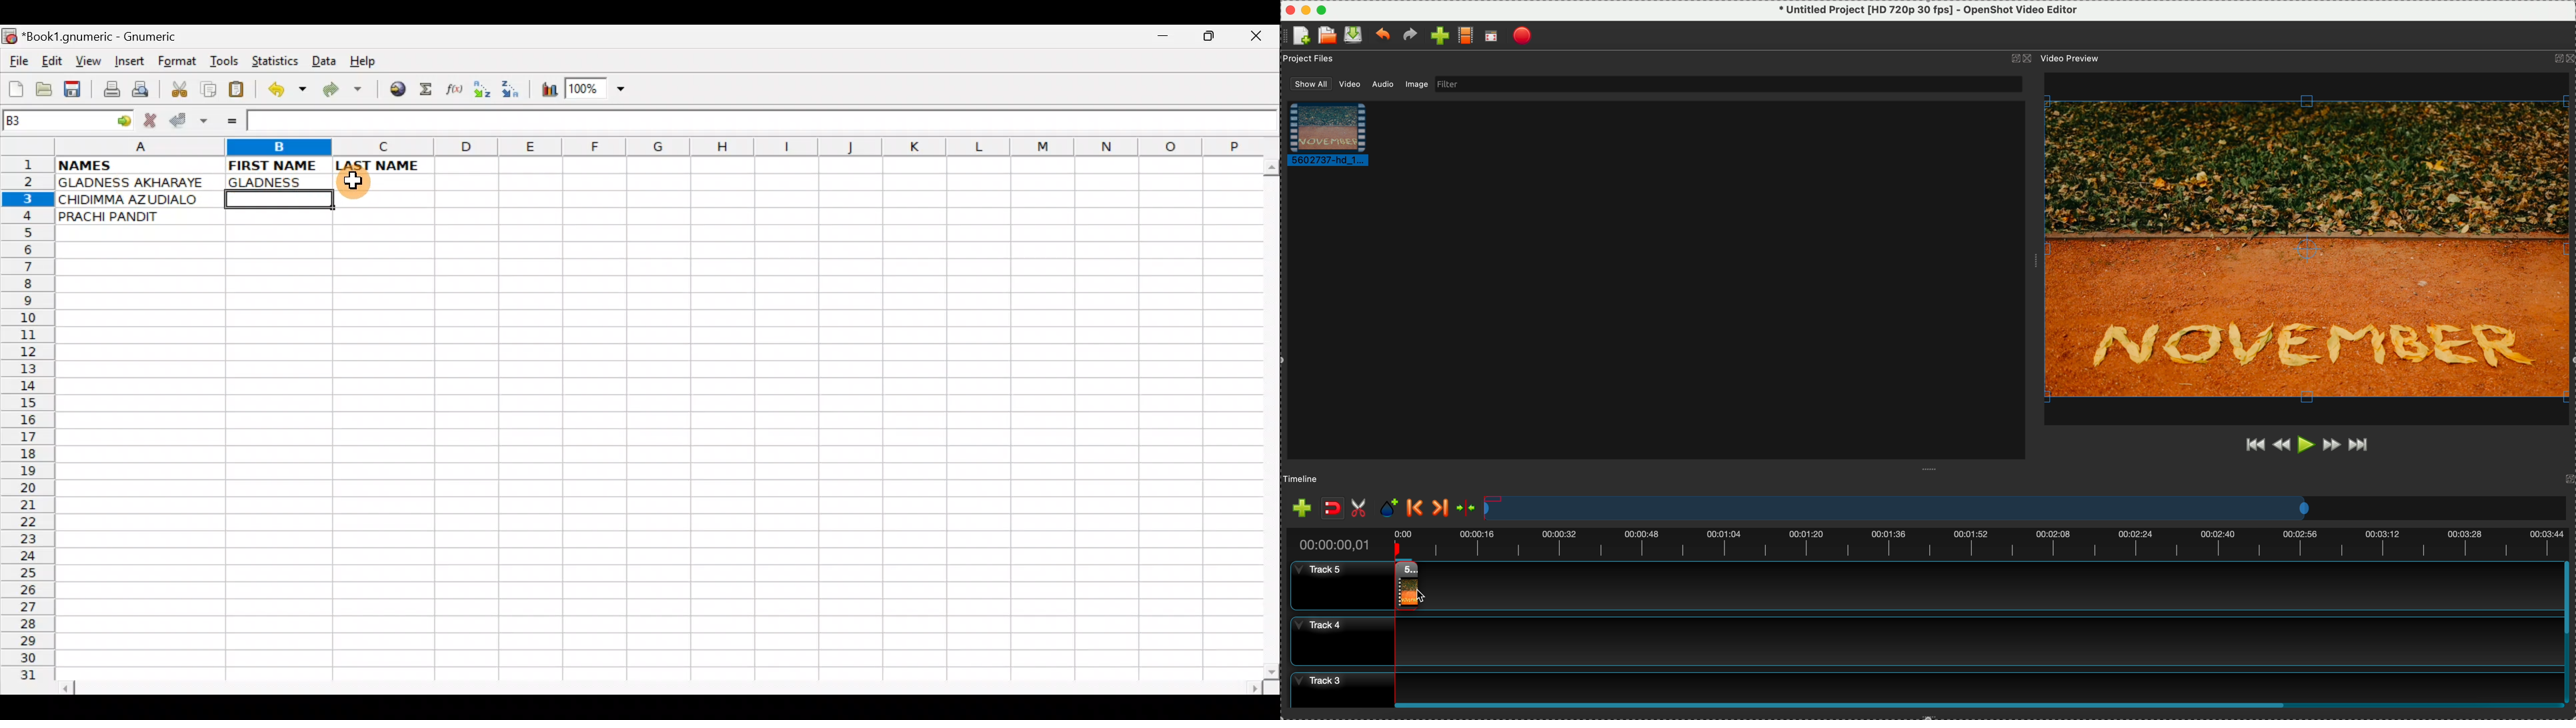 The height and width of the screenshot is (728, 2576). I want to click on Enter formula, so click(225, 121).